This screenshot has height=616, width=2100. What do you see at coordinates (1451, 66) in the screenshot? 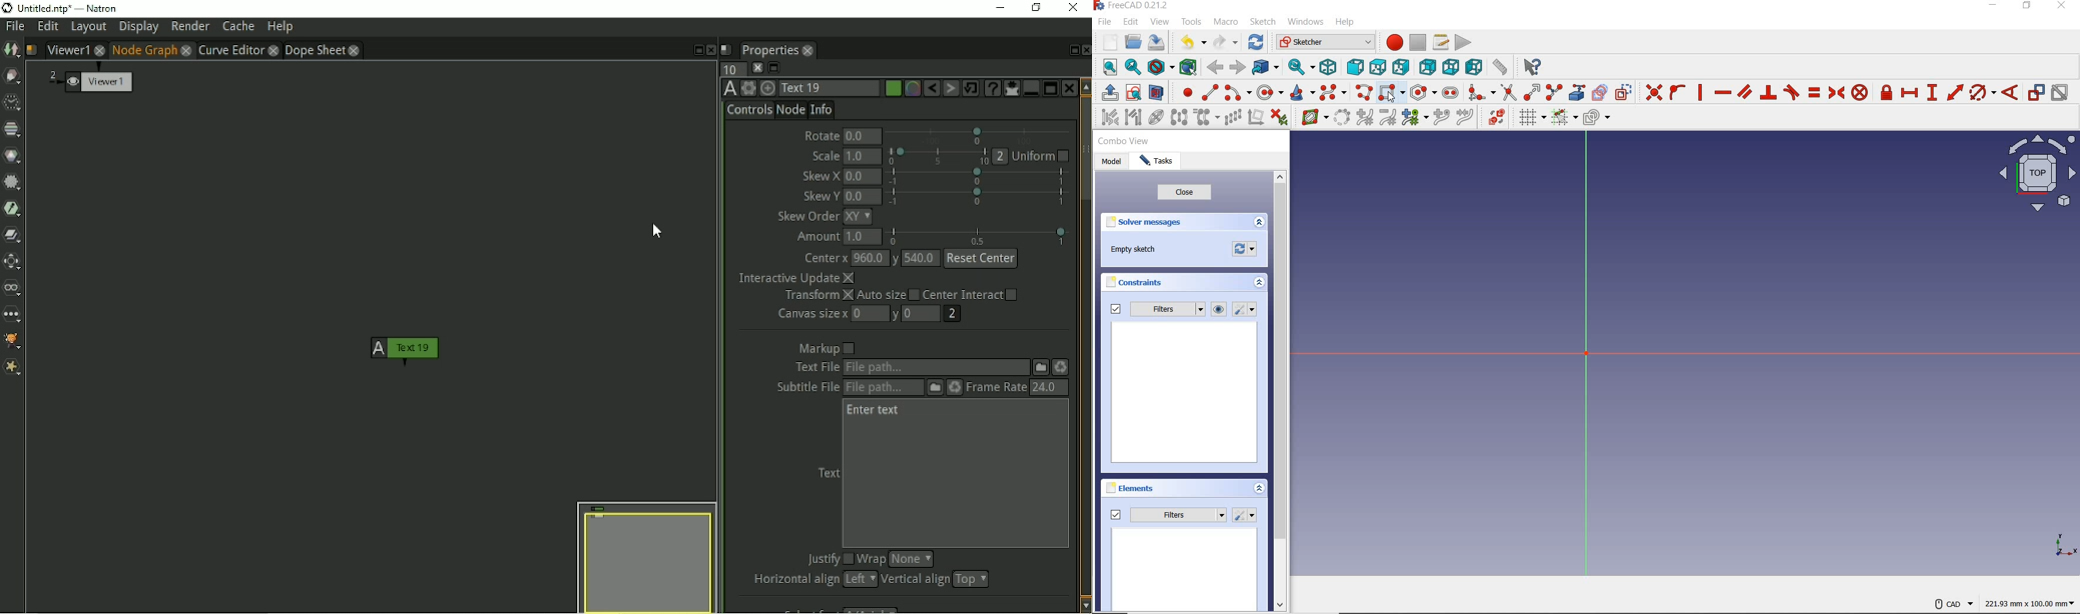
I see `bottom` at bounding box center [1451, 66].